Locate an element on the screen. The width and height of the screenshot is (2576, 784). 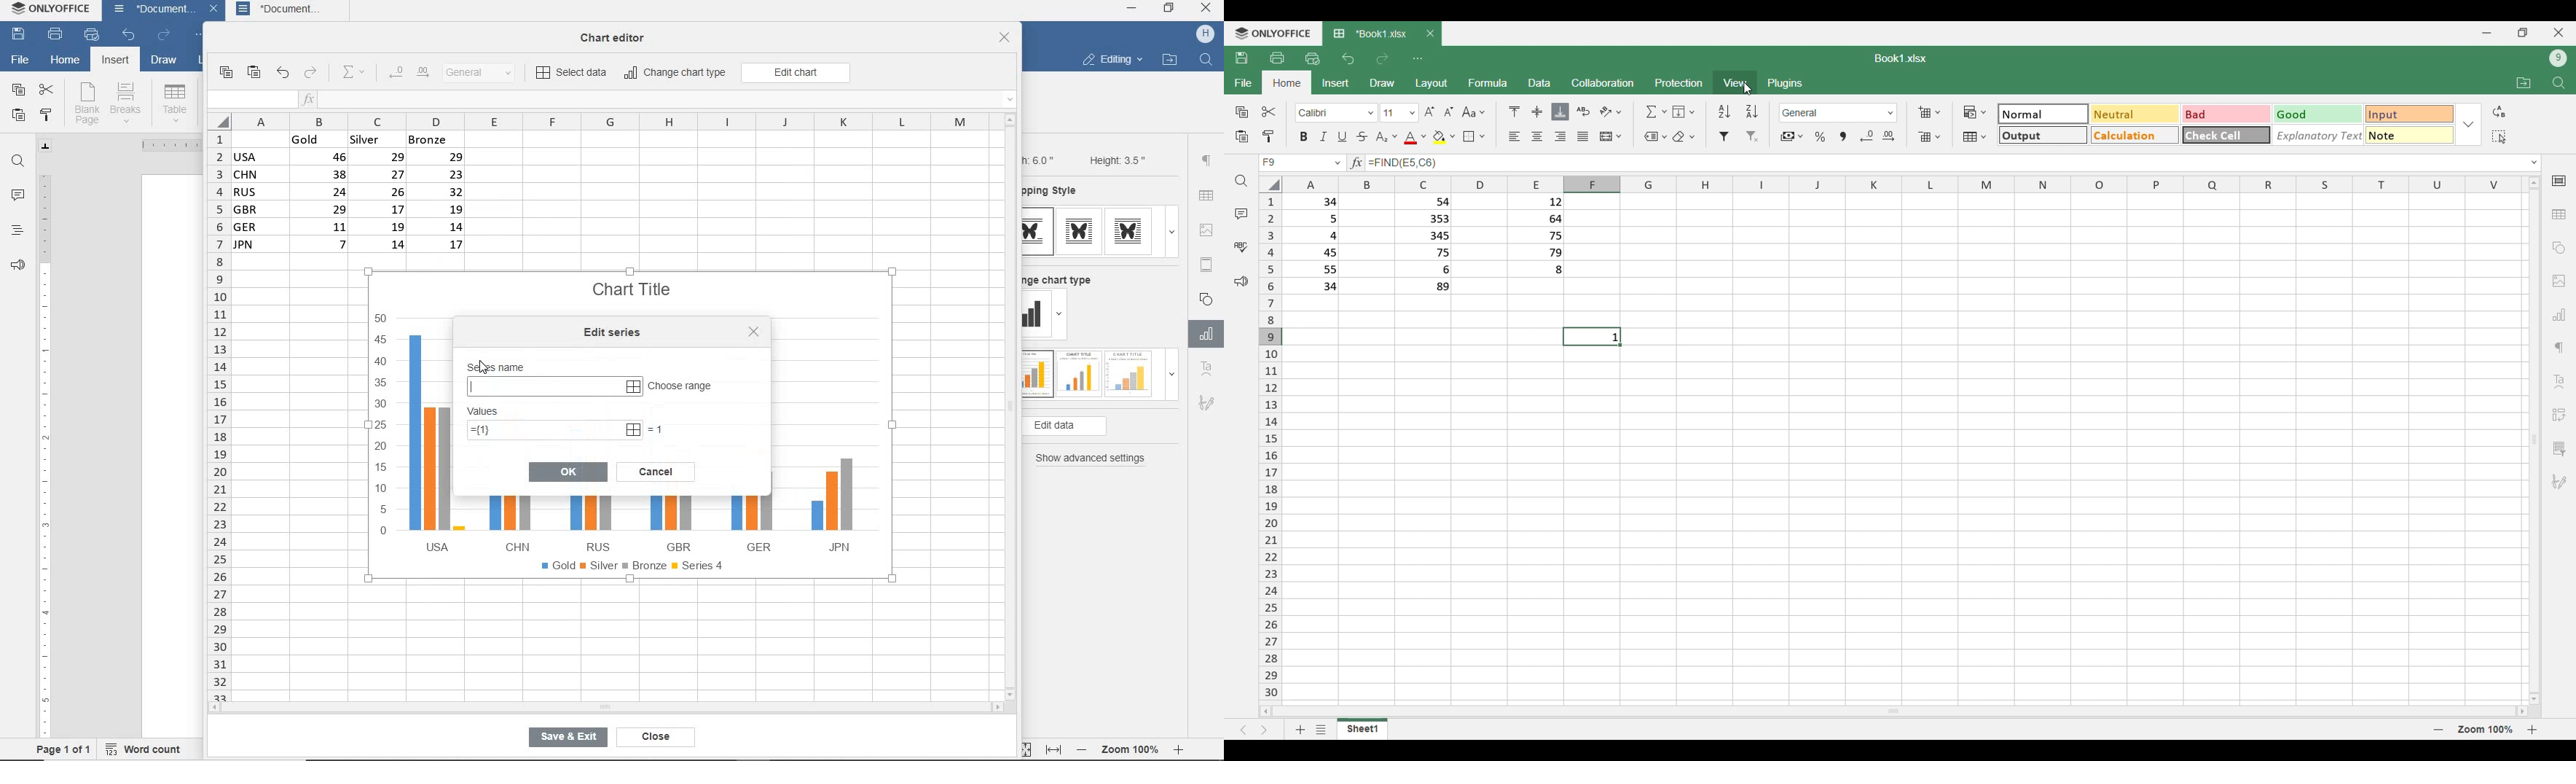
Accounting style is located at coordinates (1791, 137).